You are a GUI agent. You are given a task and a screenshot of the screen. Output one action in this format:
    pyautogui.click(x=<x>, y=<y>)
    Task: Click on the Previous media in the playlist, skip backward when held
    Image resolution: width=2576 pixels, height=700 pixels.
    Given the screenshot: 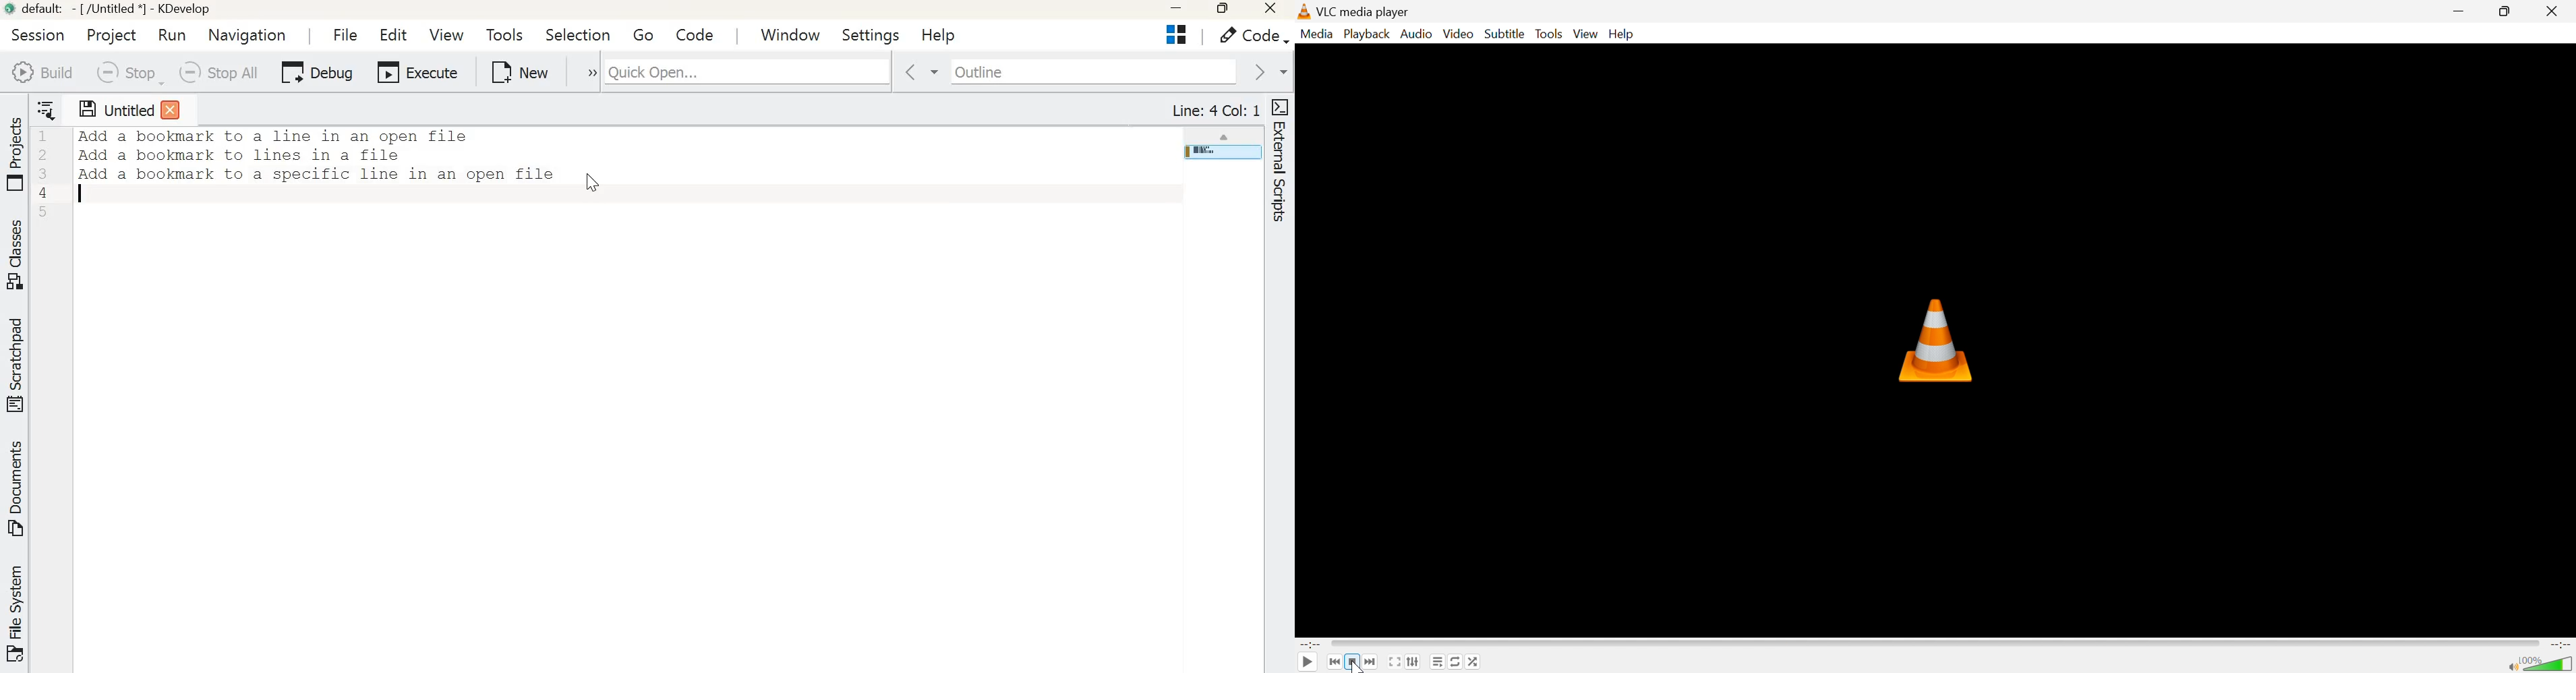 What is the action you would take?
    pyautogui.click(x=1334, y=661)
    